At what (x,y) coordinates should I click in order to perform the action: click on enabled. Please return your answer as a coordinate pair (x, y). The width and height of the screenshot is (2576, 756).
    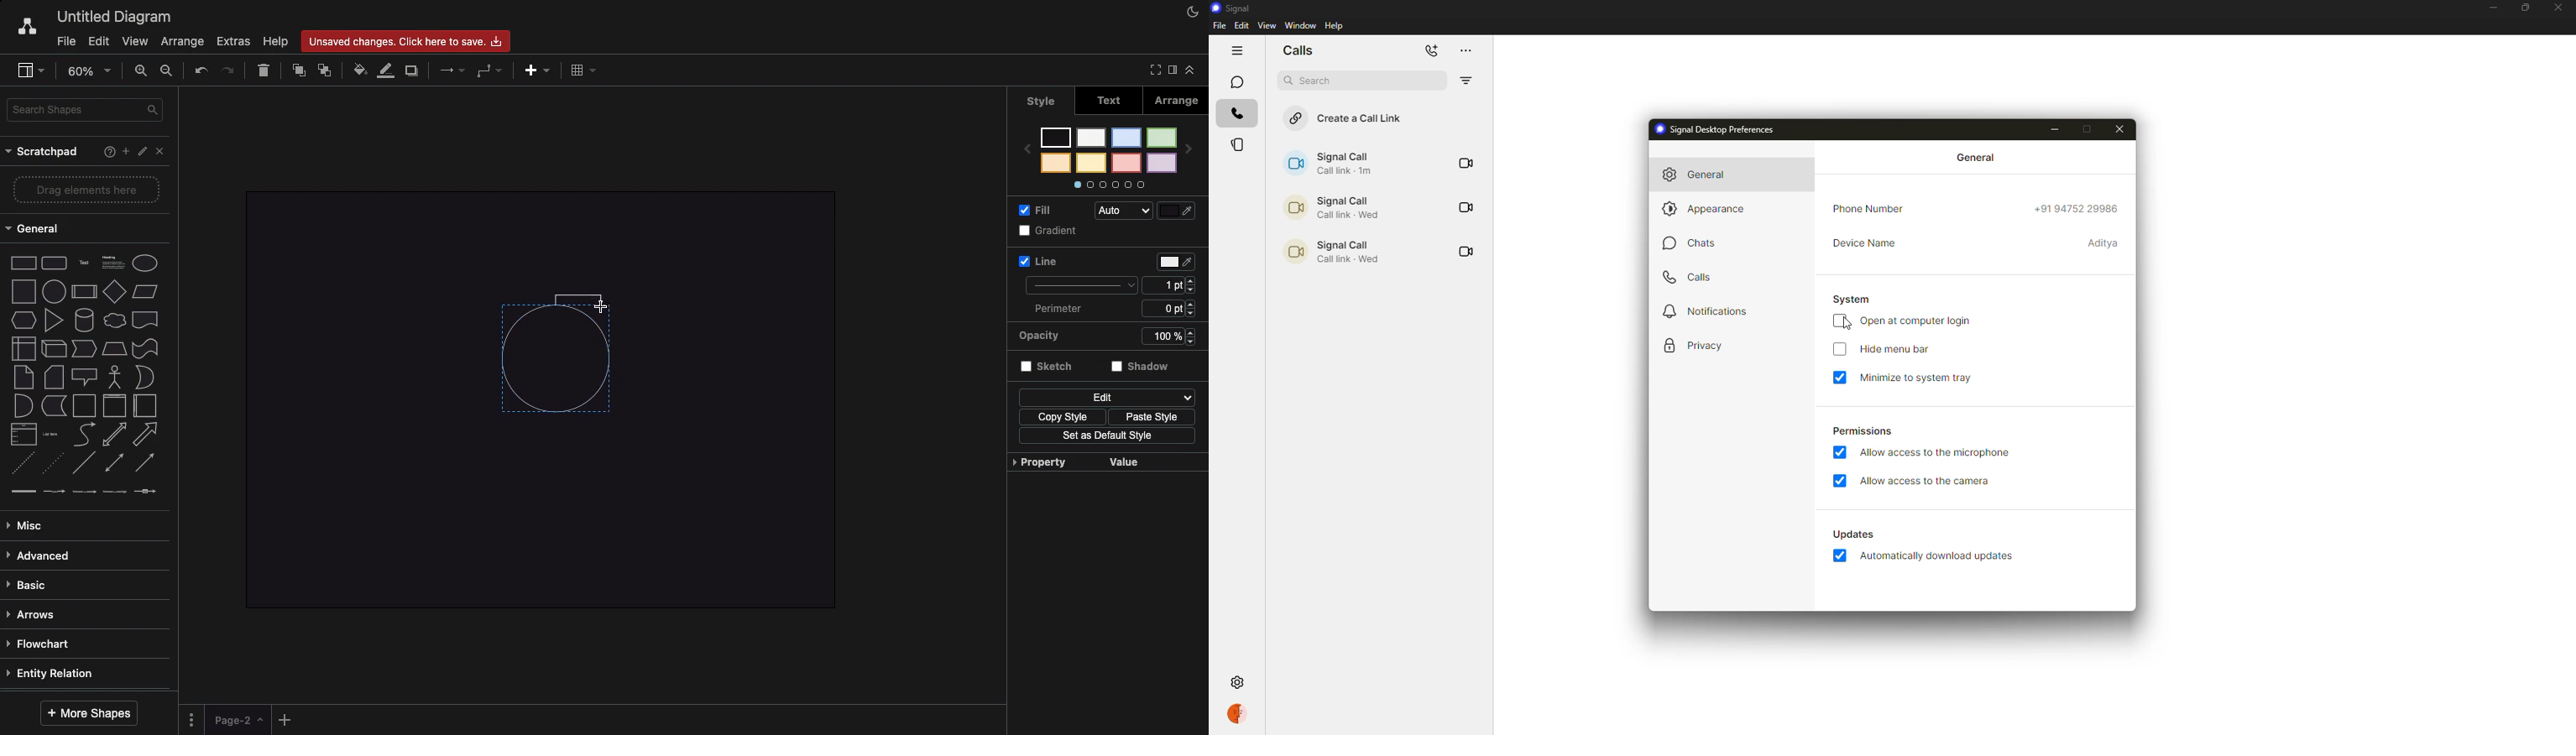
    Looking at the image, I should click on (1841, 557).